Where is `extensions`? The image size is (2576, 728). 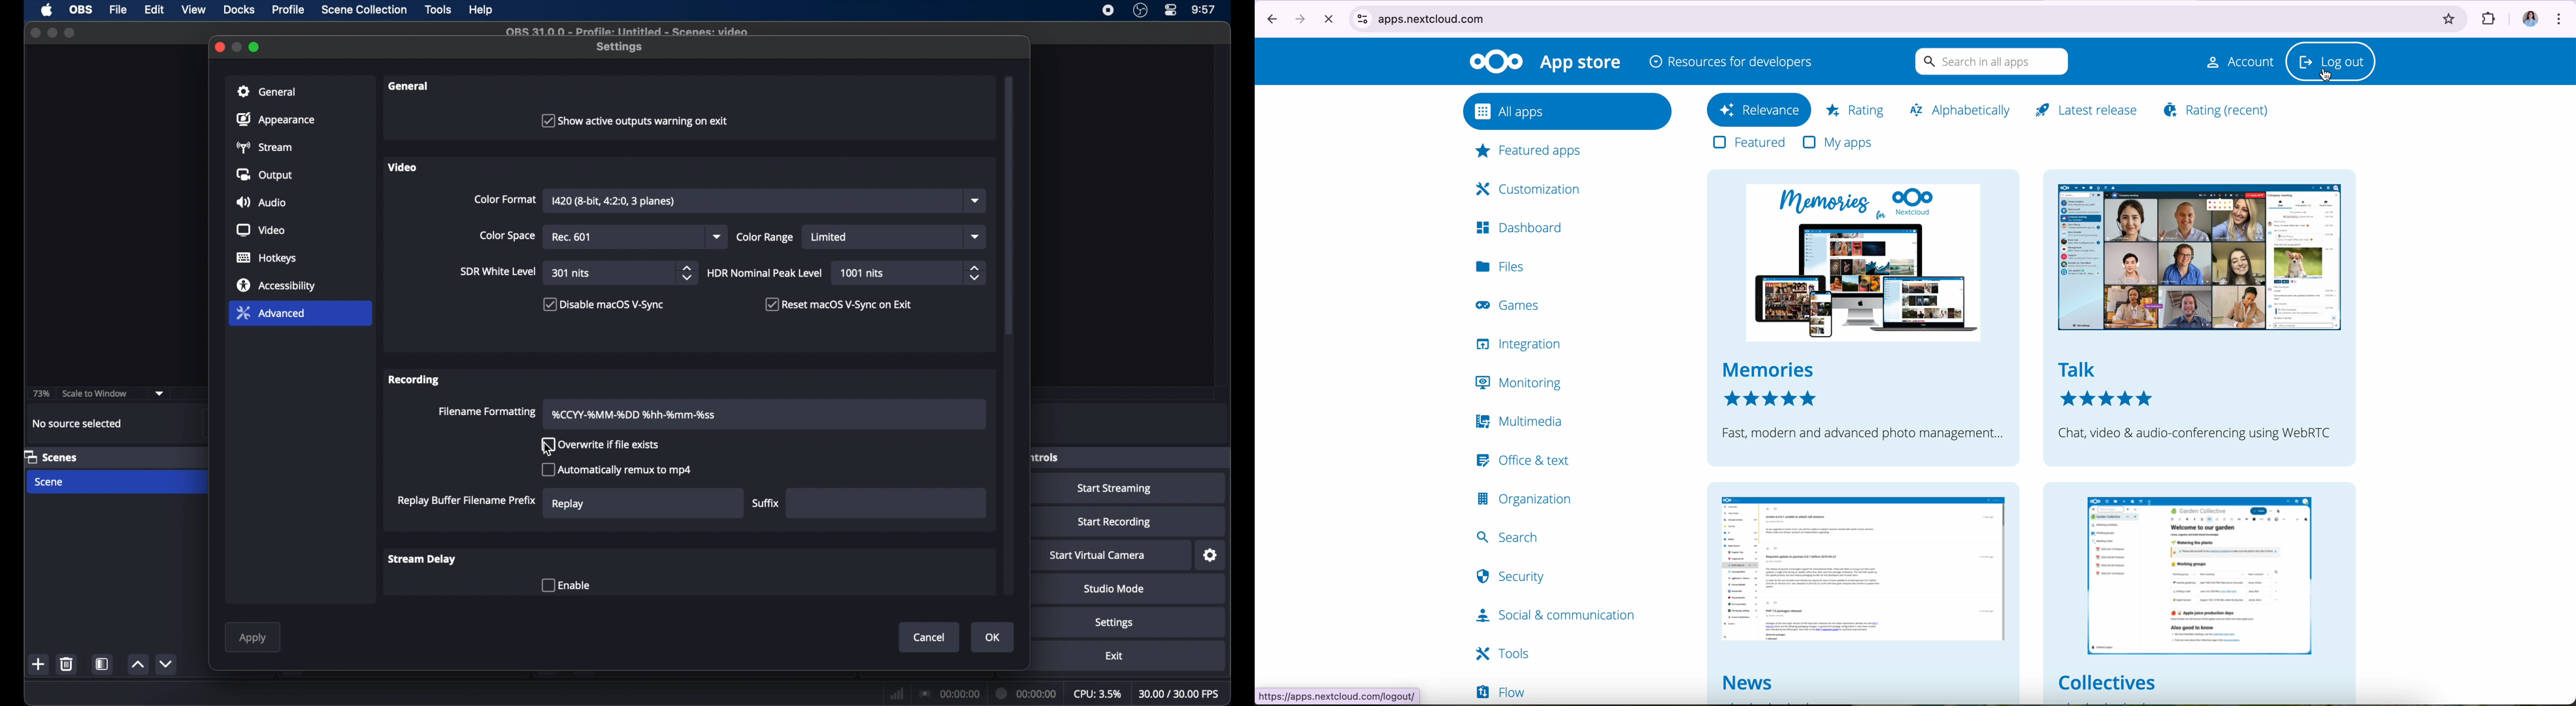 extensions is located at coordinates (2495, 19).